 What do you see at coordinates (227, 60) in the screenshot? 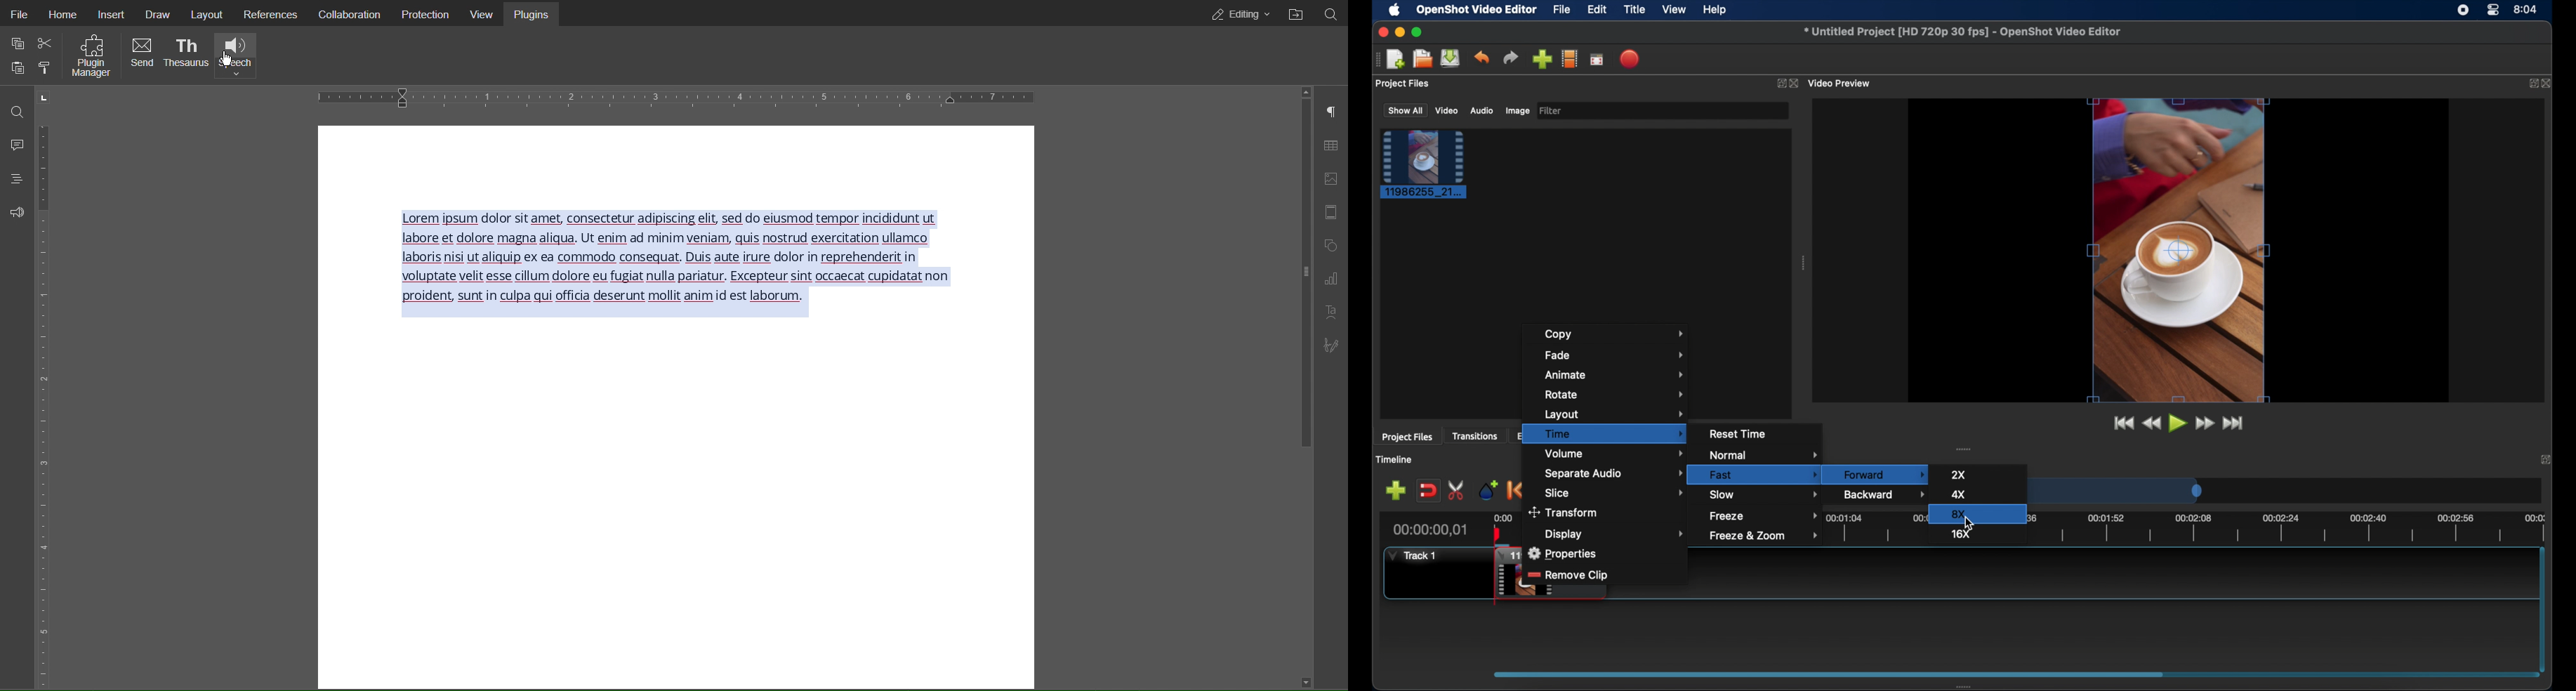
I see `Cursor at Speech` at bounding box center [227, 60].